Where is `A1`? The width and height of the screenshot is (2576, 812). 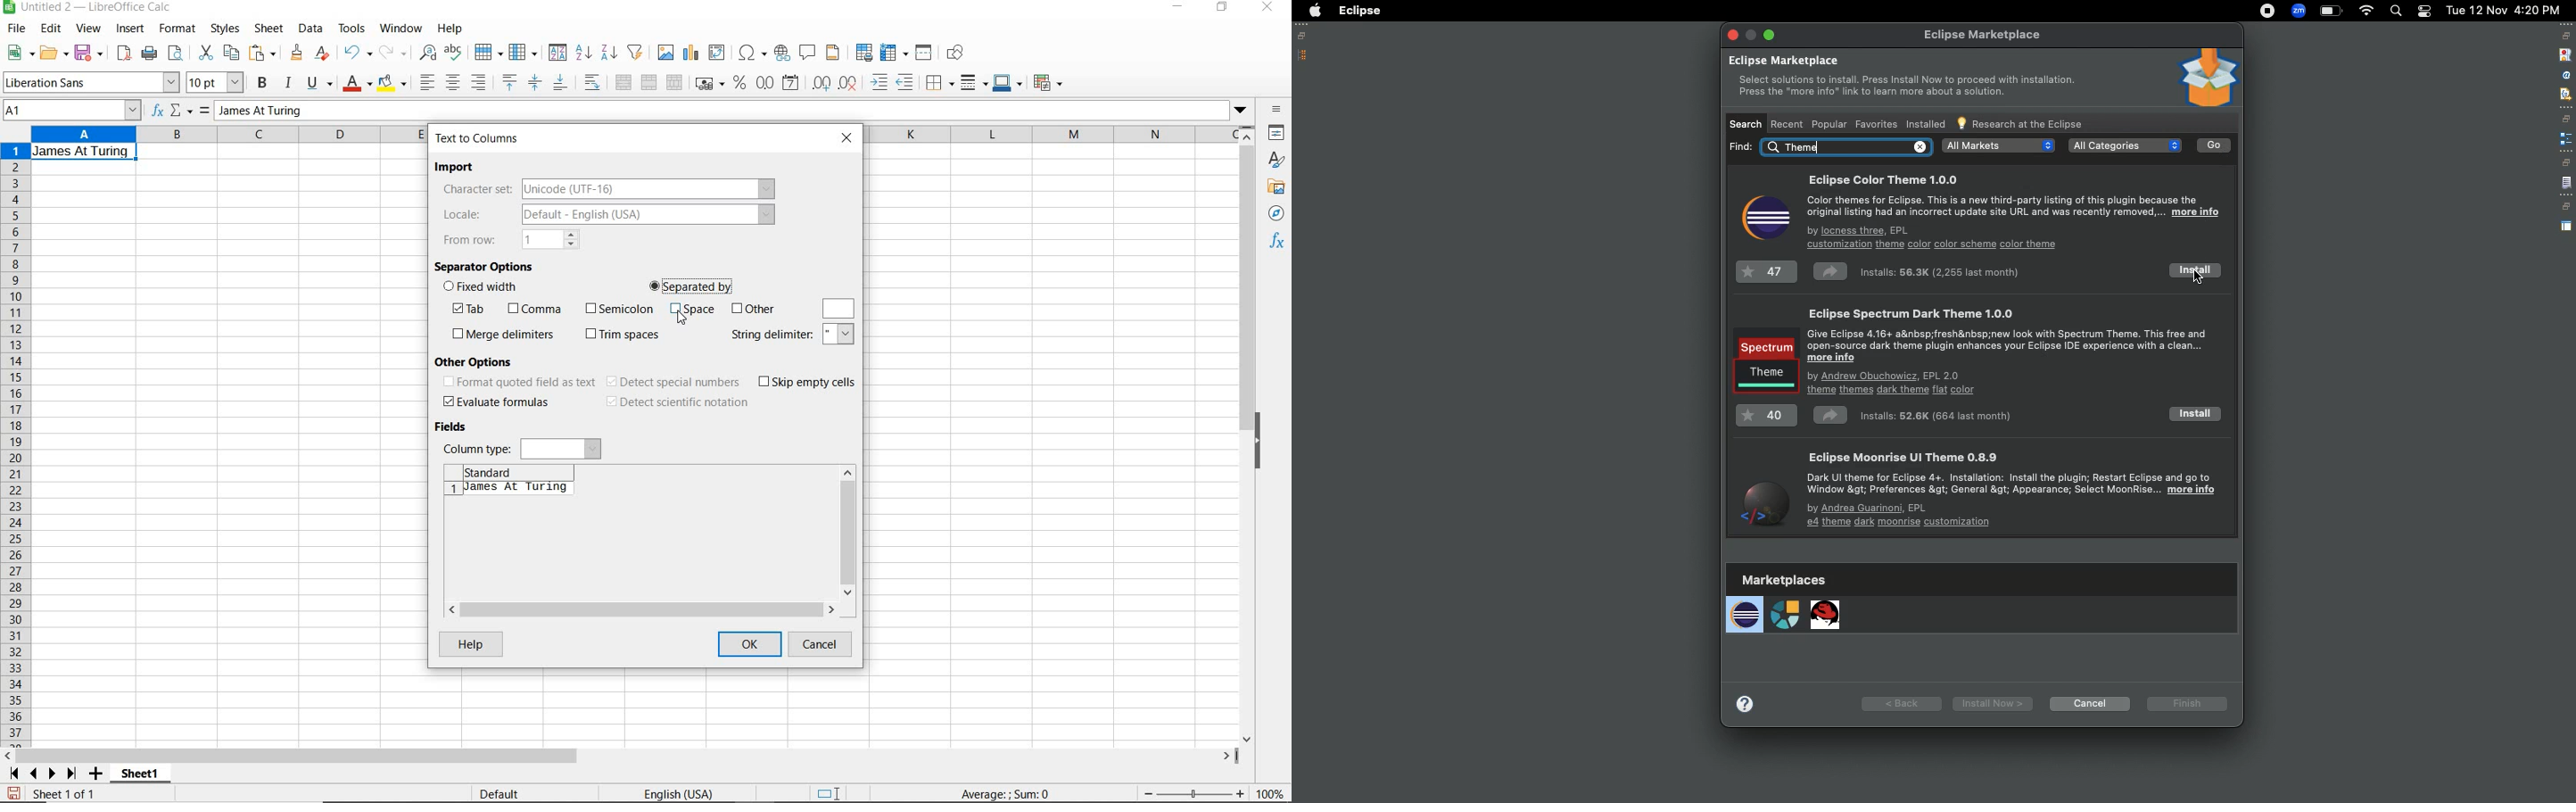
A1 is located at coordinates (70, 112).